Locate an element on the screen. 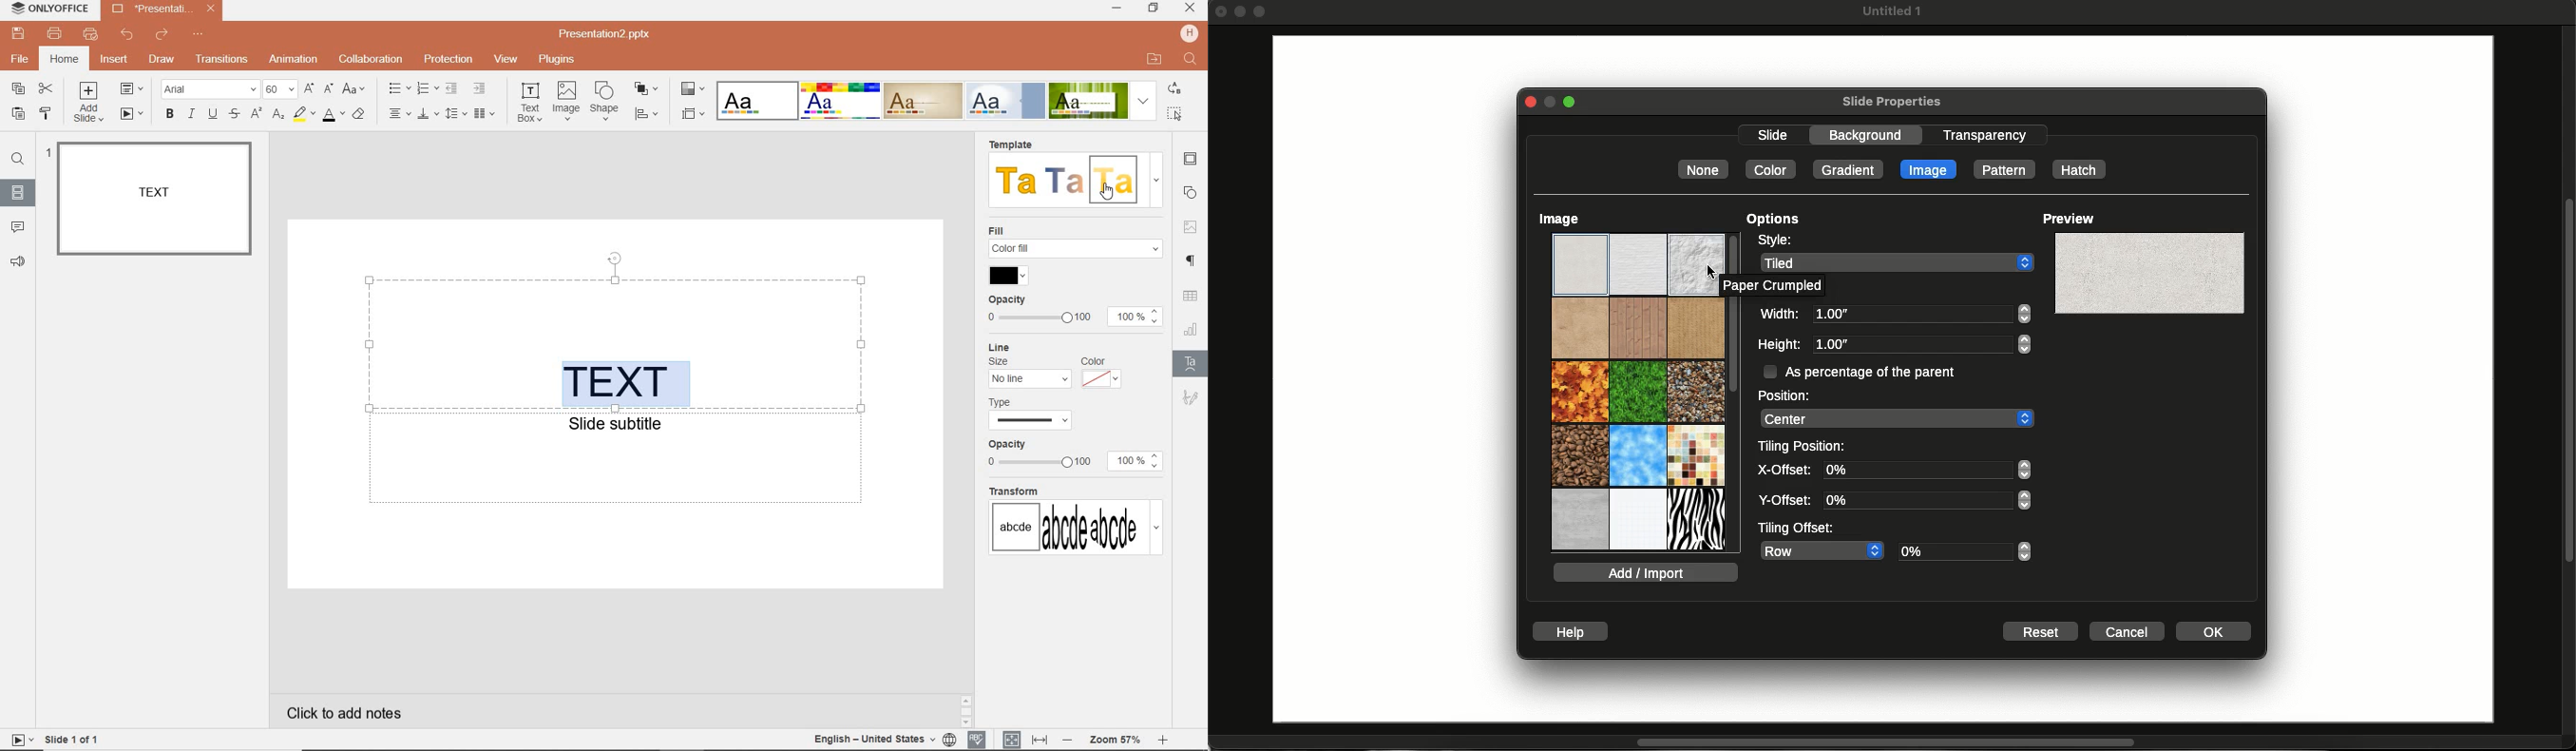  0% is located at coordinates (1927, 470).